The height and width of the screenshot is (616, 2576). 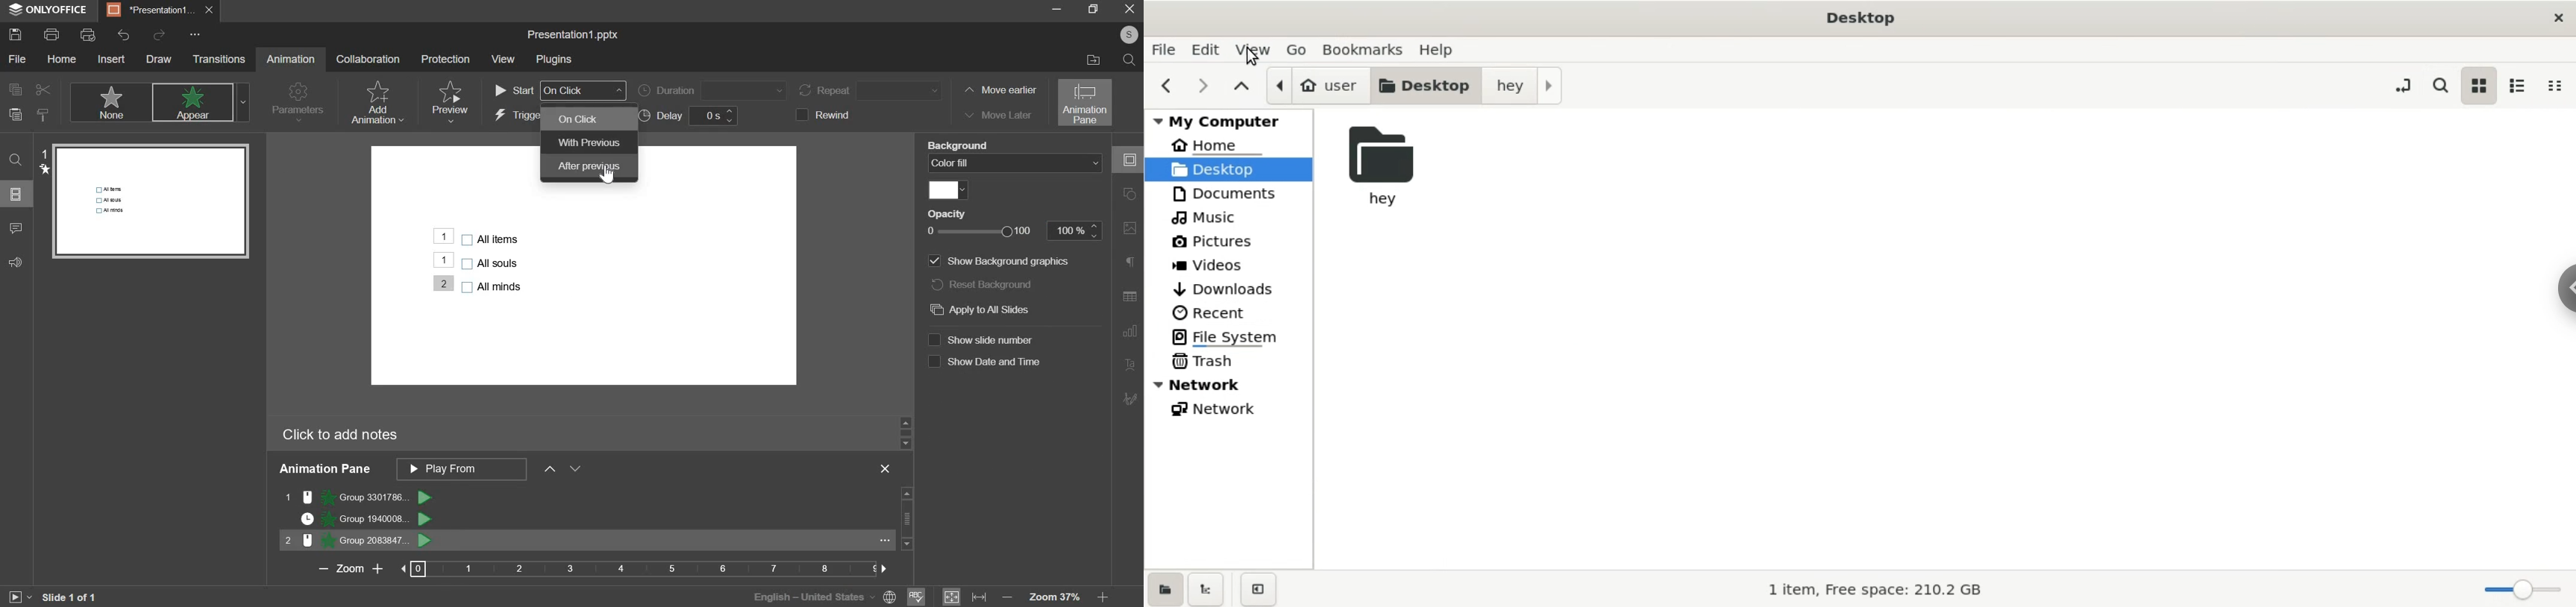 I want to click on show slide number, so click(x=982, y=340).